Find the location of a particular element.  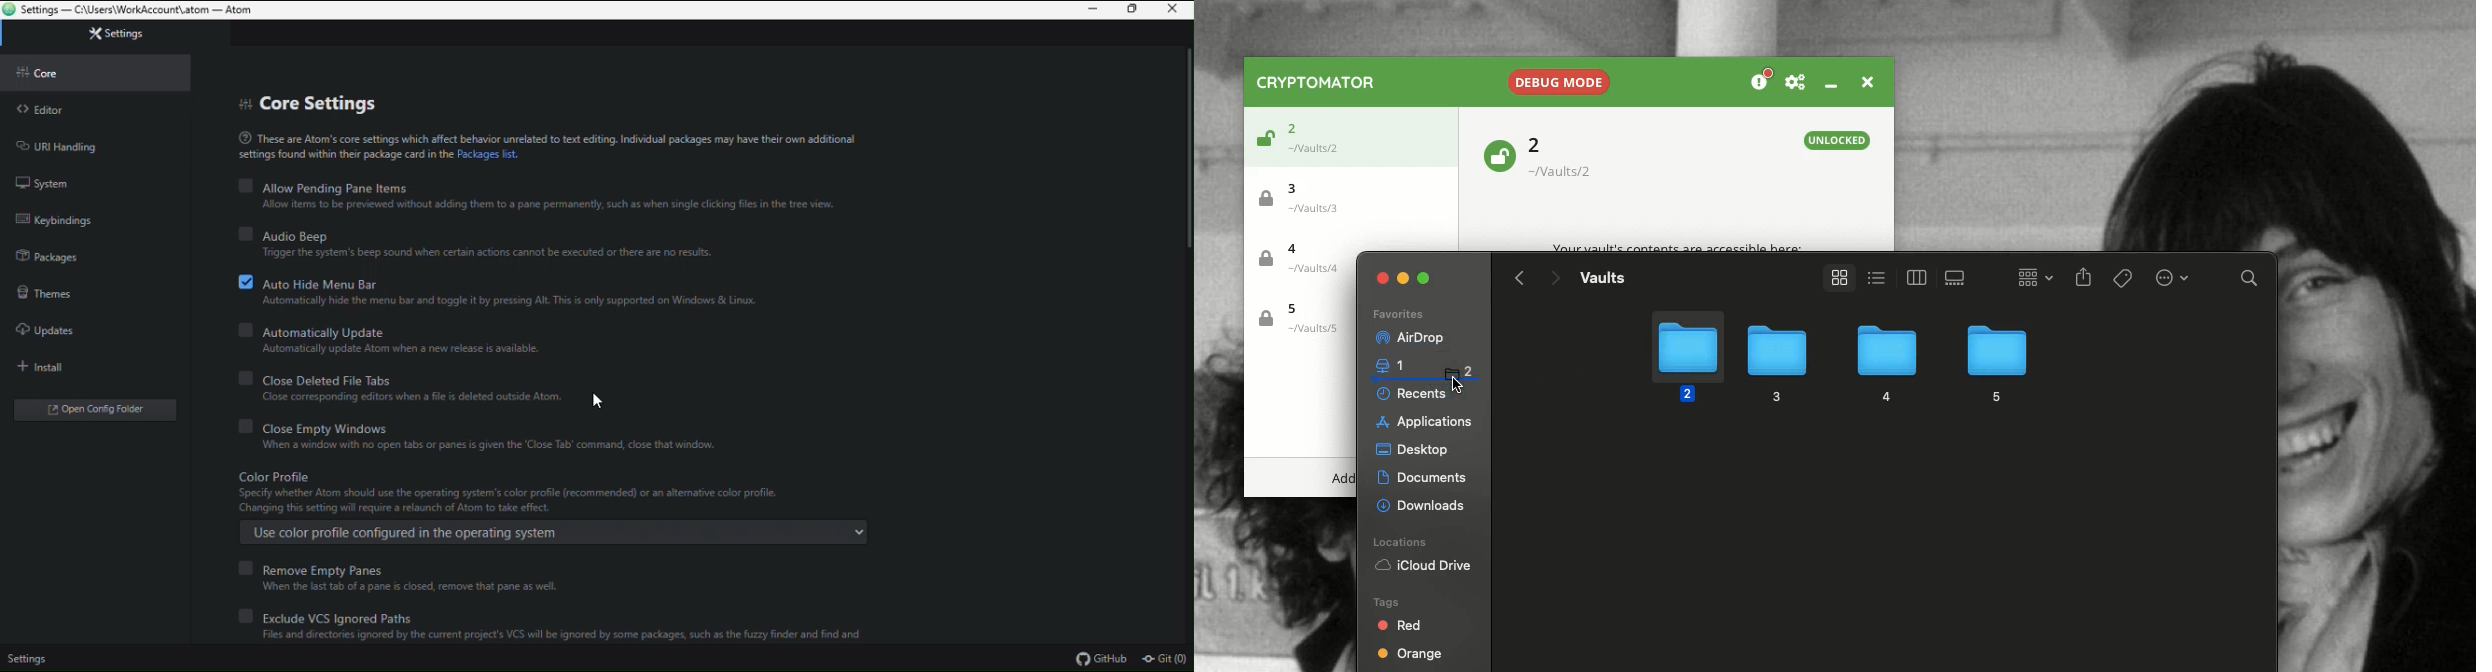

settings is located at coordinates (97, 38).